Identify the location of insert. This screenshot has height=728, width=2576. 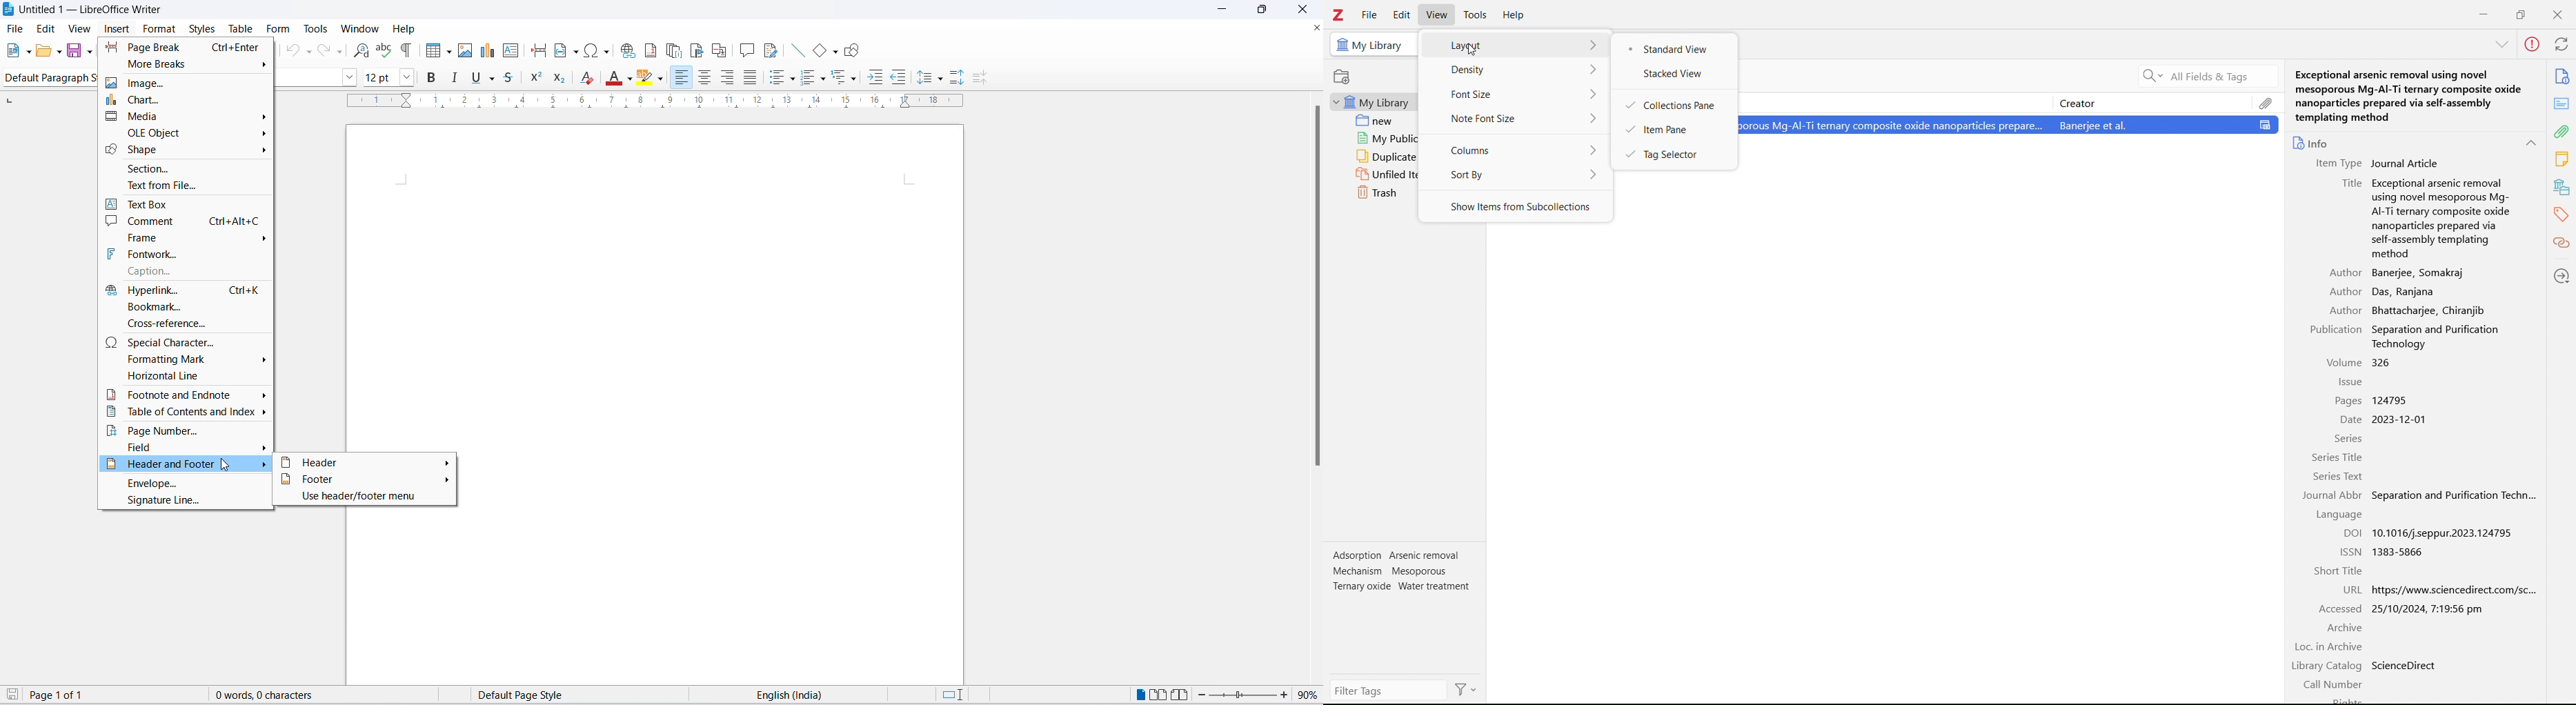
(117, 28).